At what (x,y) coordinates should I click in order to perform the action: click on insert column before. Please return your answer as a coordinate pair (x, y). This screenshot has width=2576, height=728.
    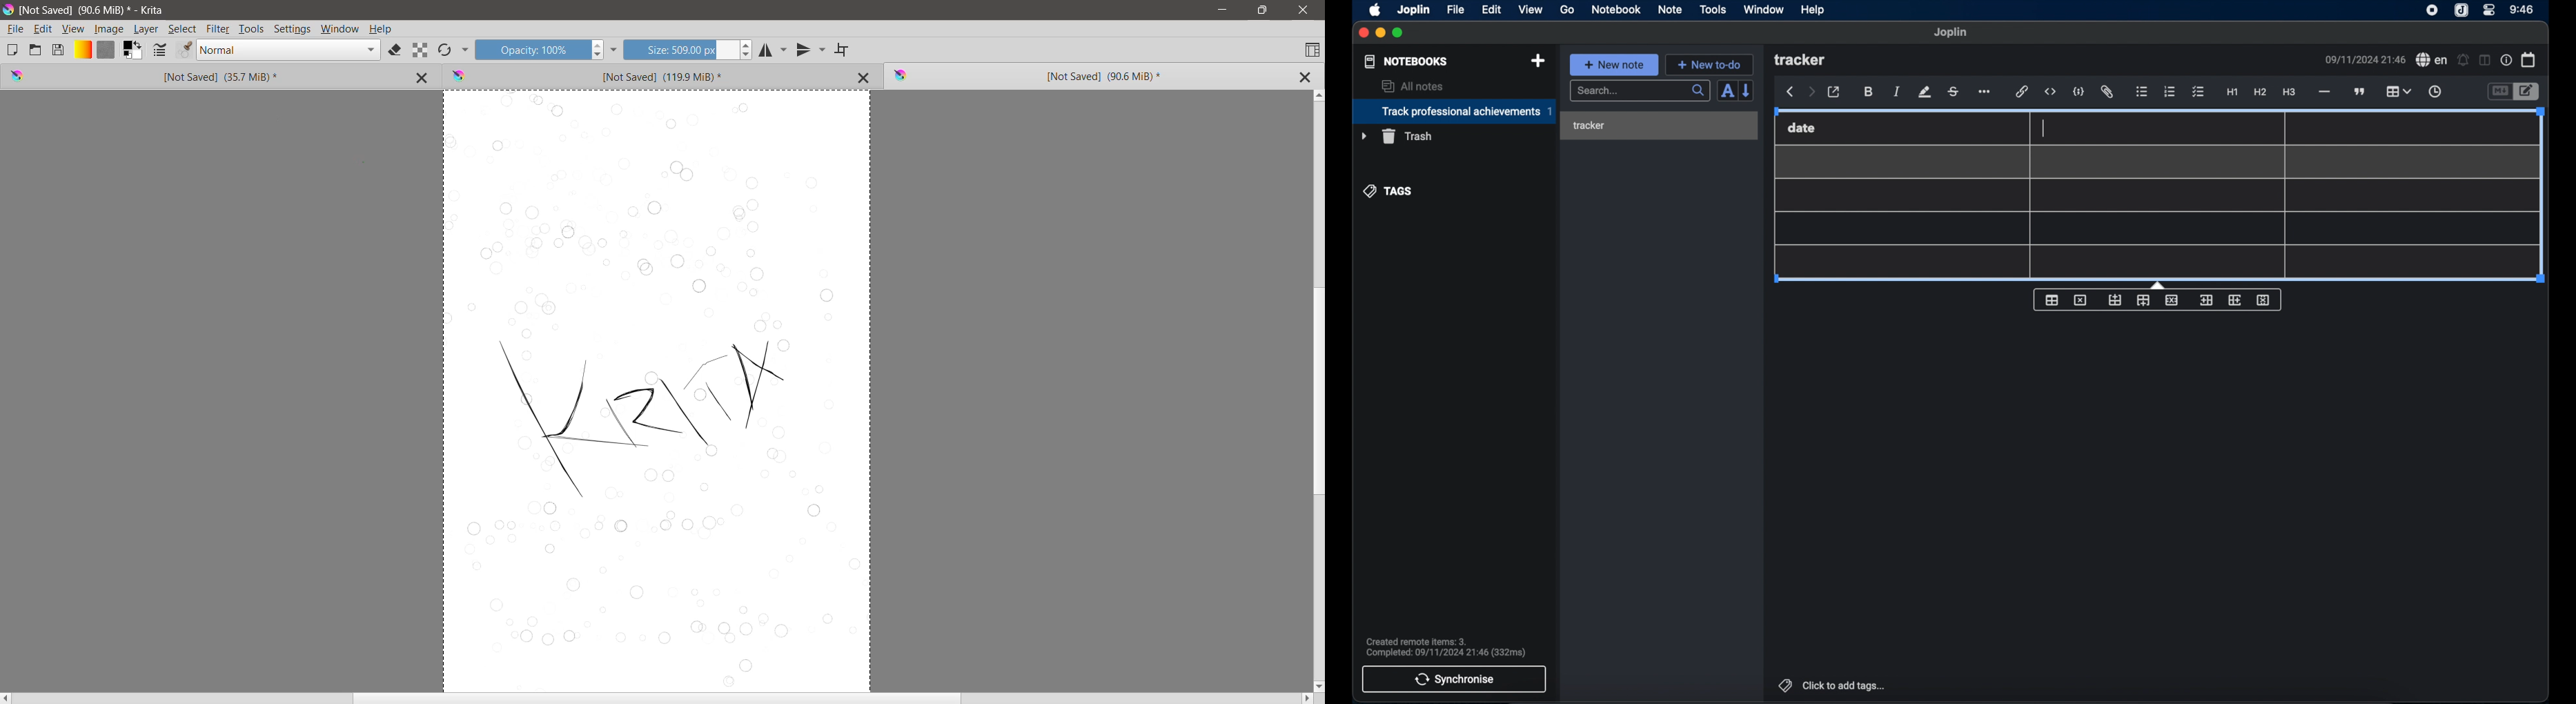
    Looking at the image, I should click on (2205, 300).